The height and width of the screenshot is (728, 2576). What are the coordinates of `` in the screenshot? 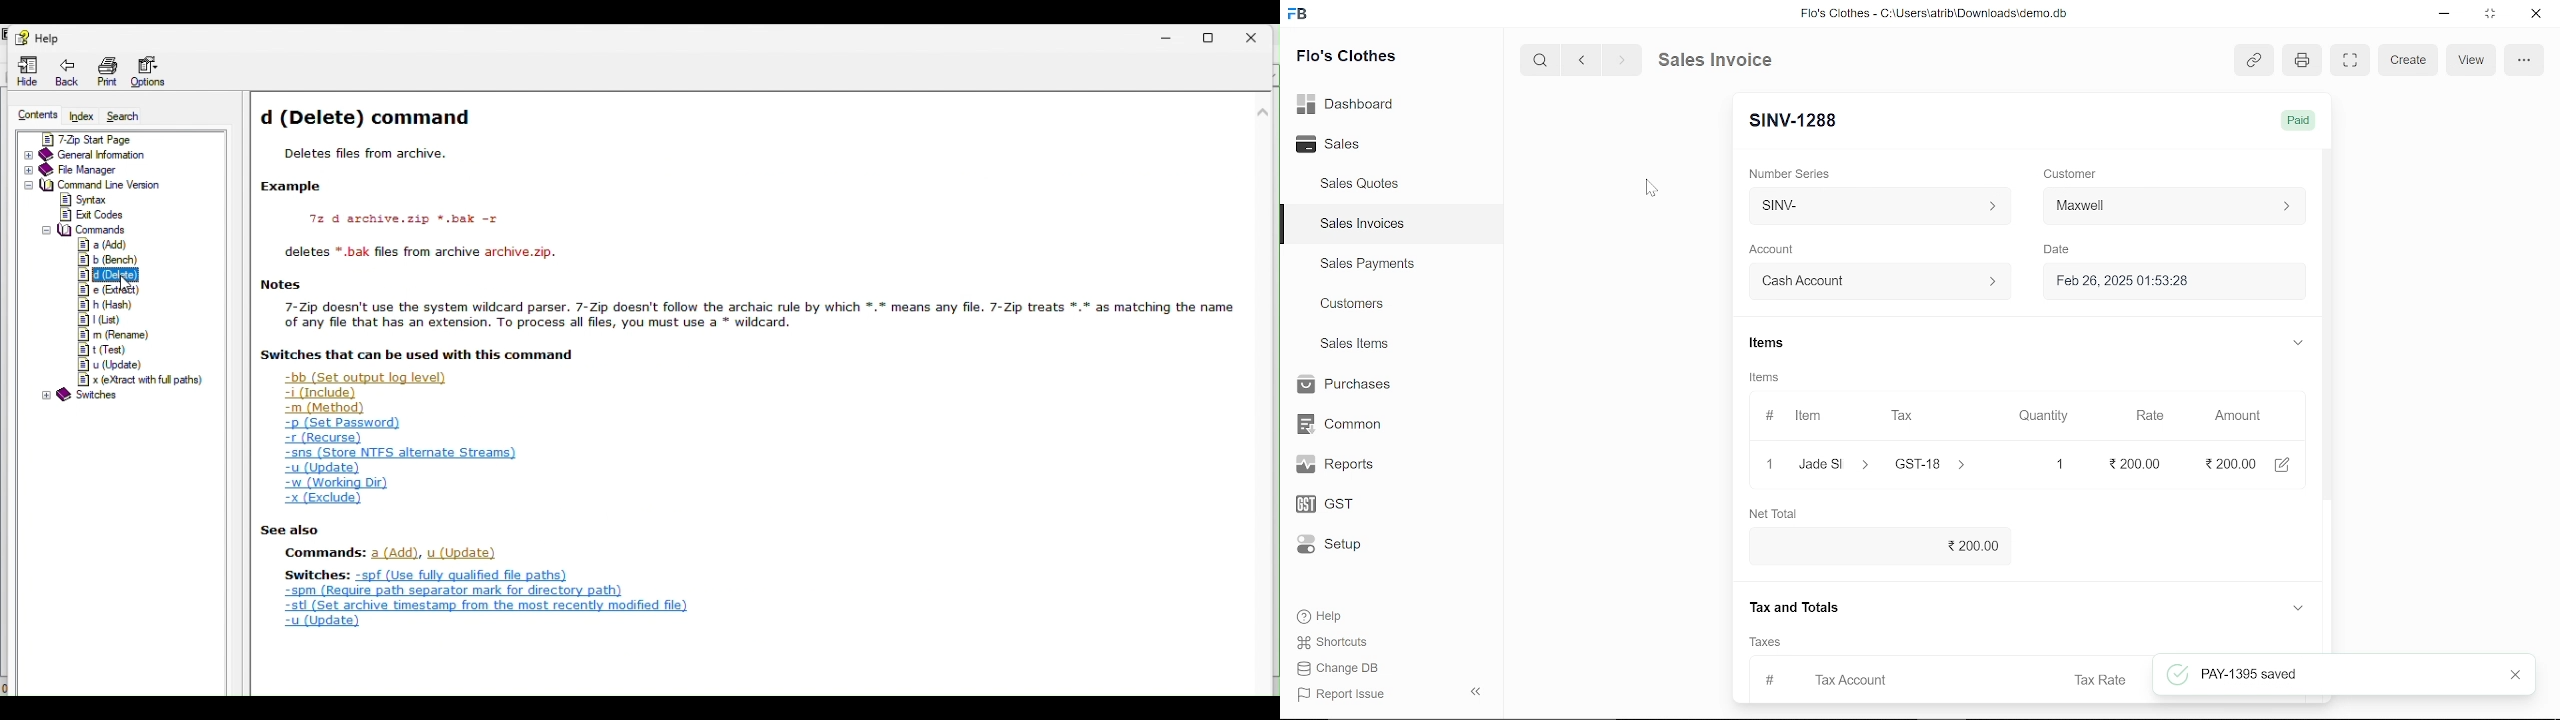 It's located at (1767, 379).